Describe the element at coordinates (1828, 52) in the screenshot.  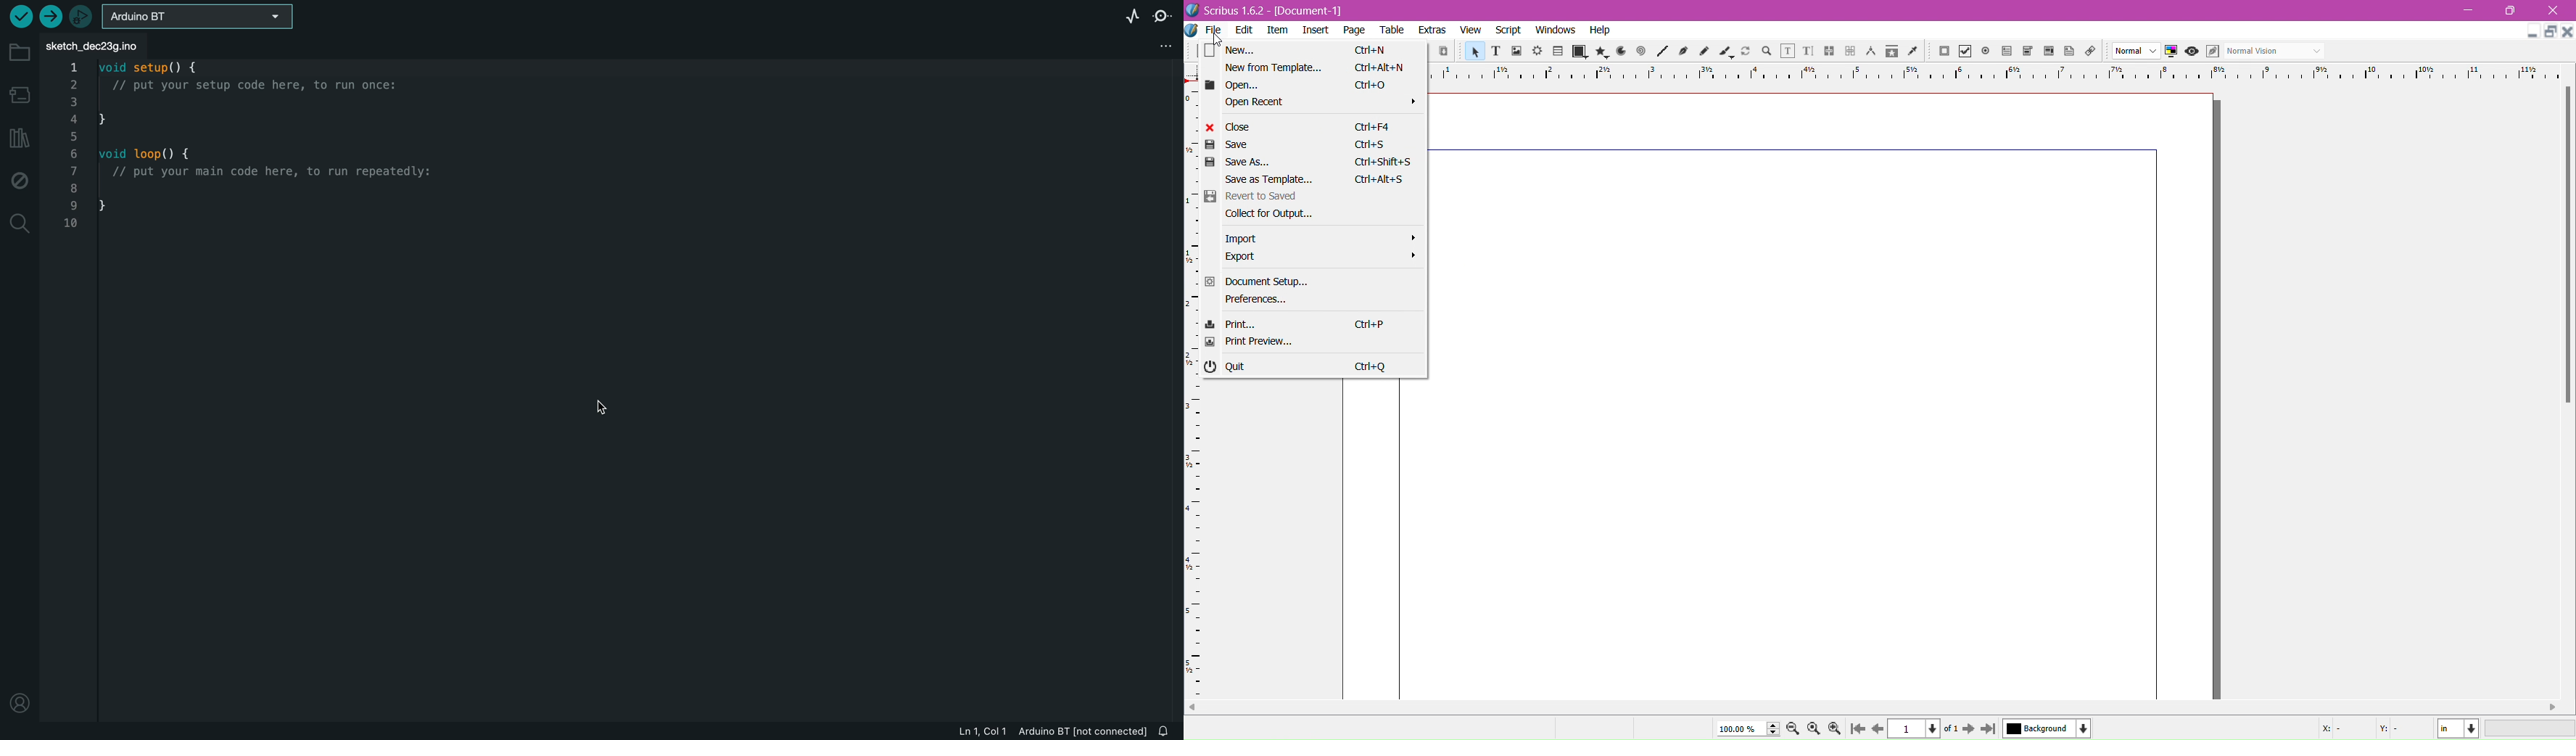
I see `Link Text Frame` at that location.